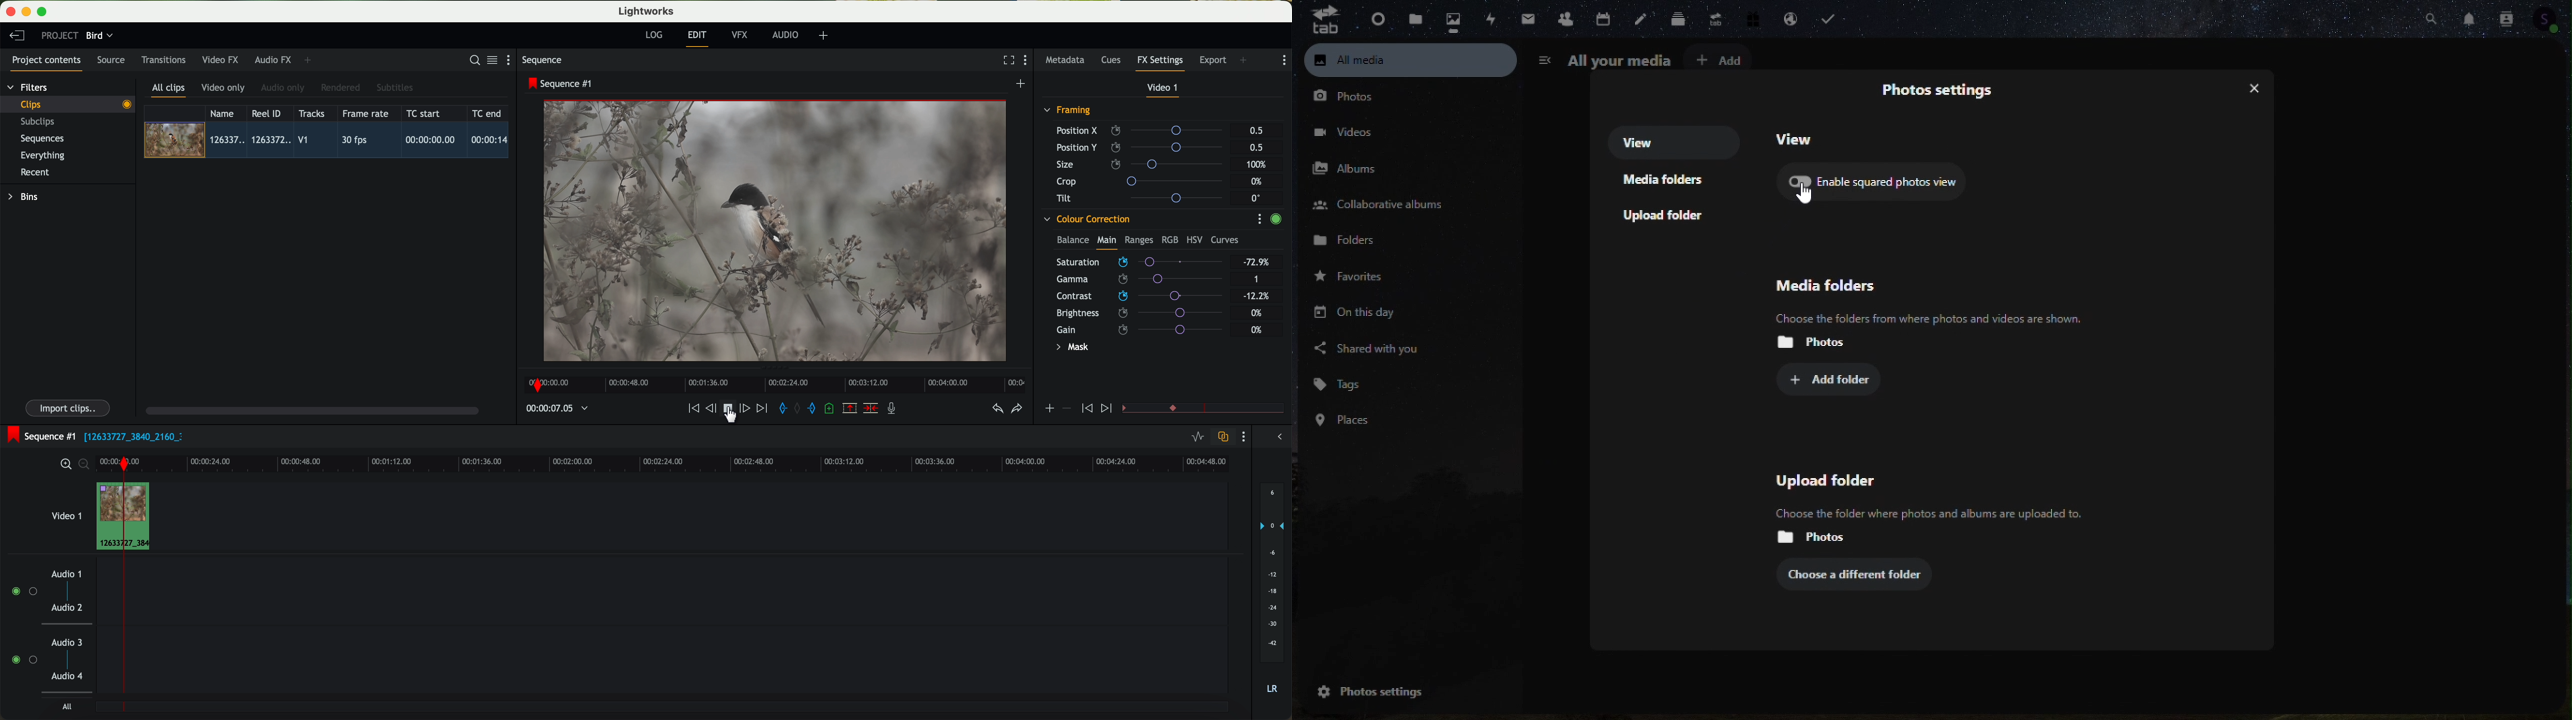 The width and height of the screenshot is (2576, 728). I want to click on name, so click(226, 113).